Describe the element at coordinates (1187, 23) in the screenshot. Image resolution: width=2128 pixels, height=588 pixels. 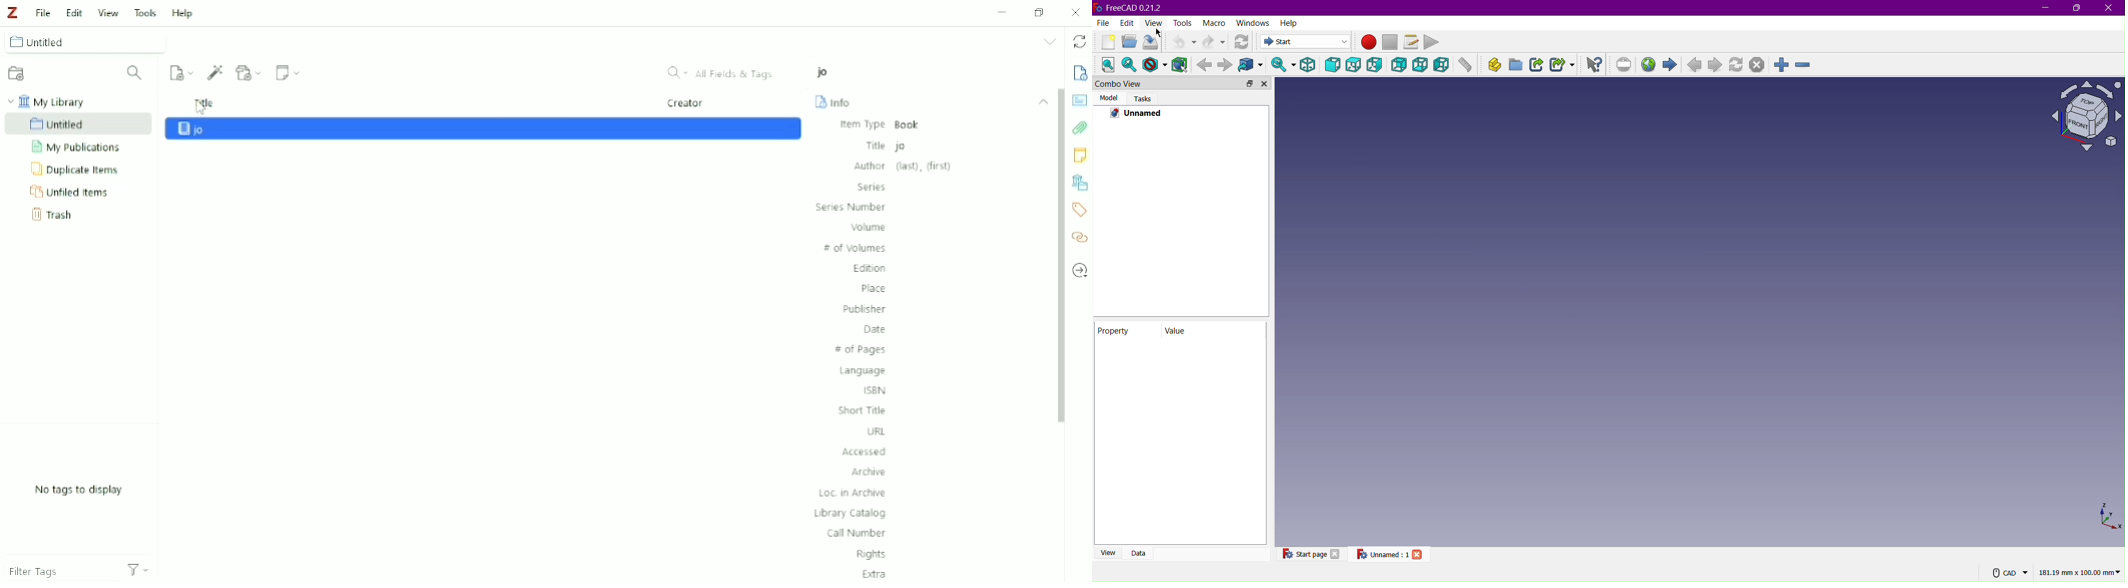
I see `Tools` at that location.